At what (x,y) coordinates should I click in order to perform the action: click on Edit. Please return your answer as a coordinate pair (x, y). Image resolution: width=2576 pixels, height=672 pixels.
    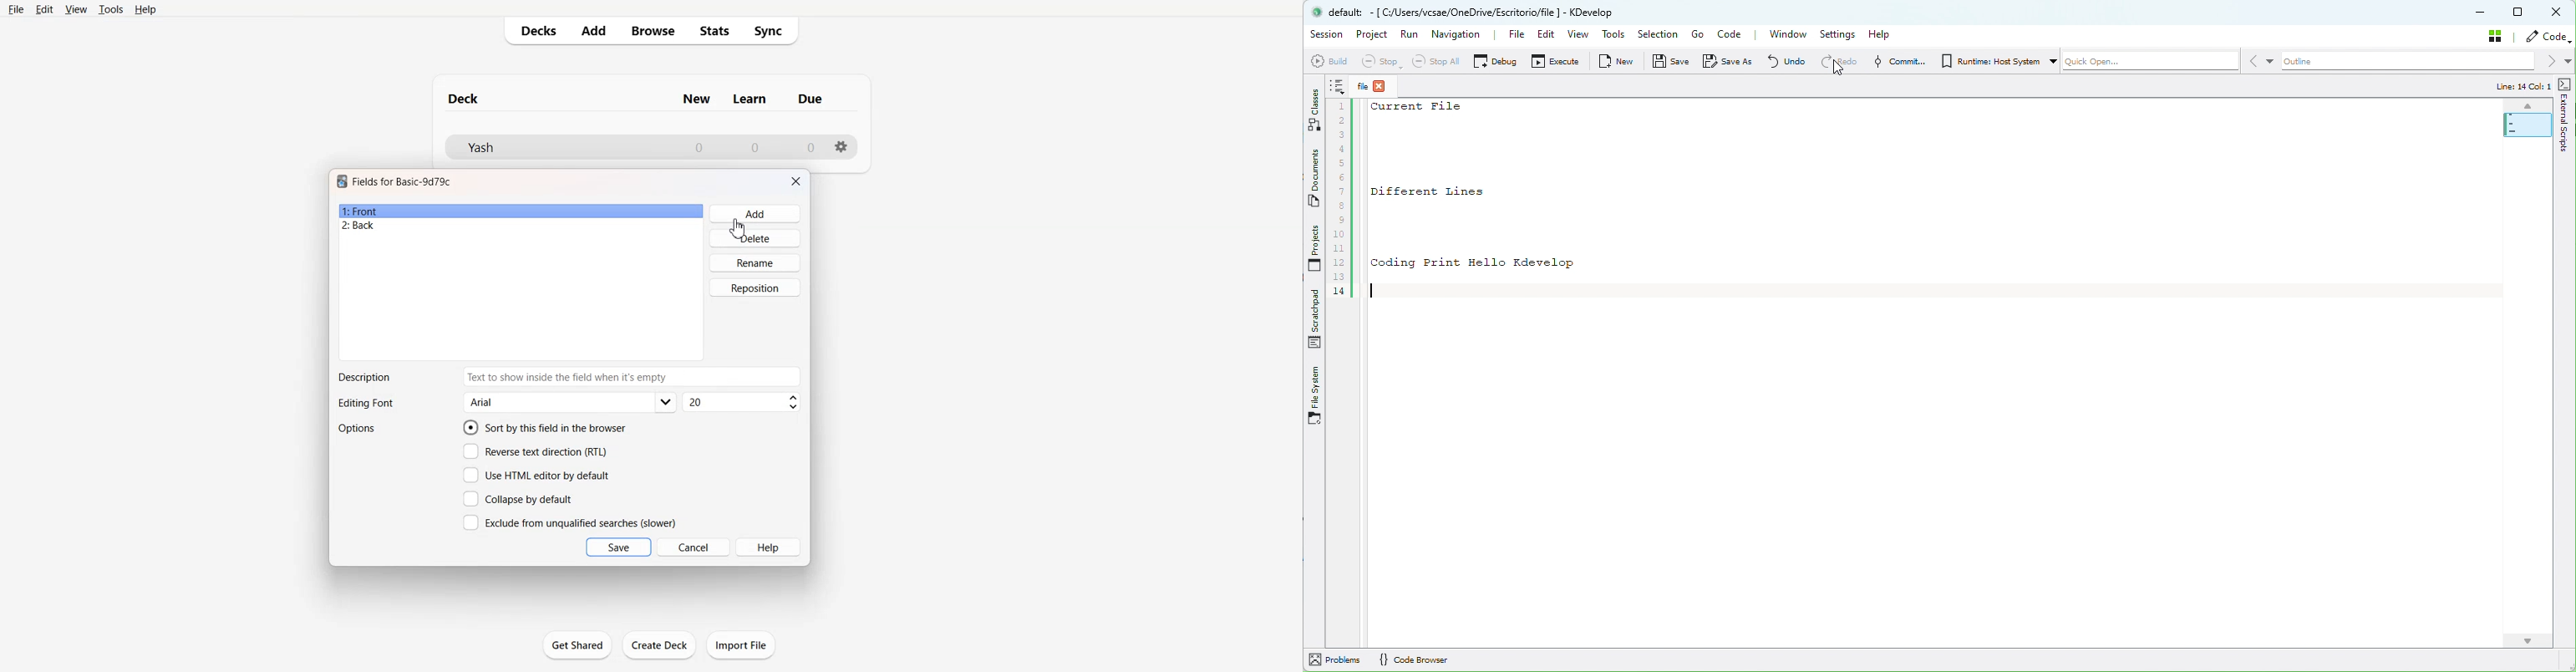
    Looking at the image, I should click on (44, 10).